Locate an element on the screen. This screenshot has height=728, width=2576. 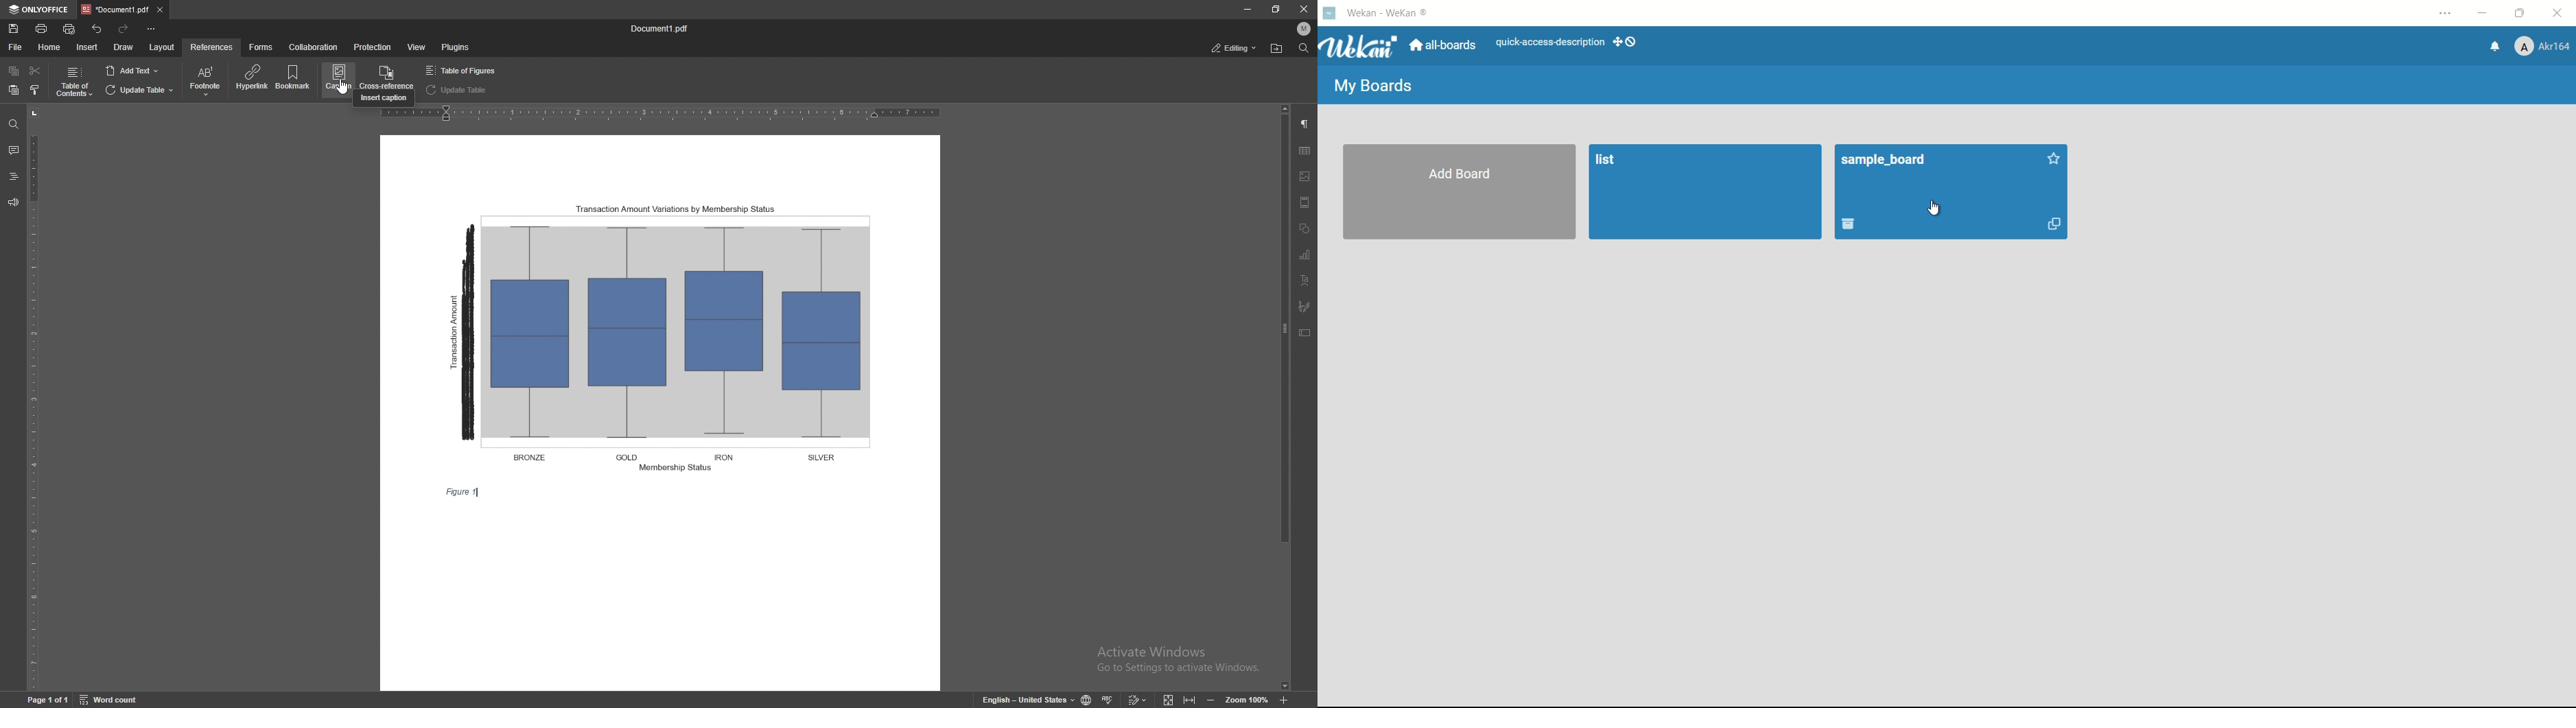
headings is located at coordinates (14, 176).